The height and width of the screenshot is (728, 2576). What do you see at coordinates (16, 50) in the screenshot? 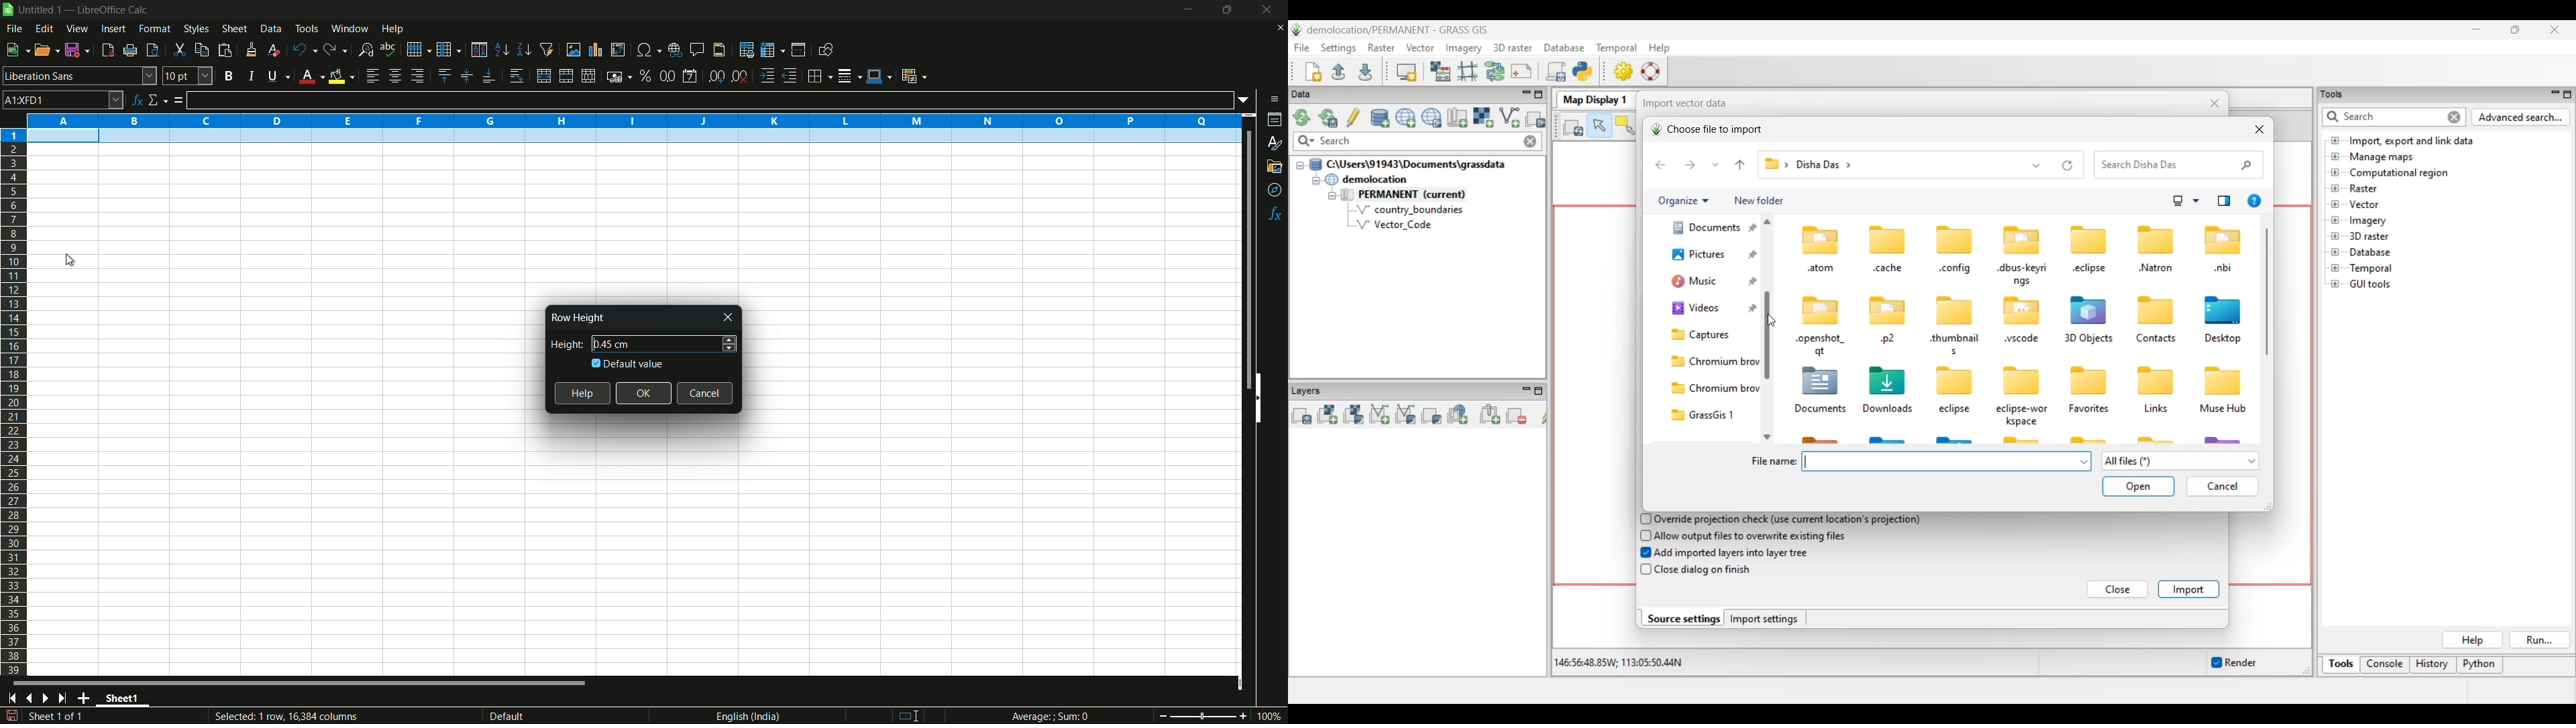
I see `new file` at bounding box center [16, 50].